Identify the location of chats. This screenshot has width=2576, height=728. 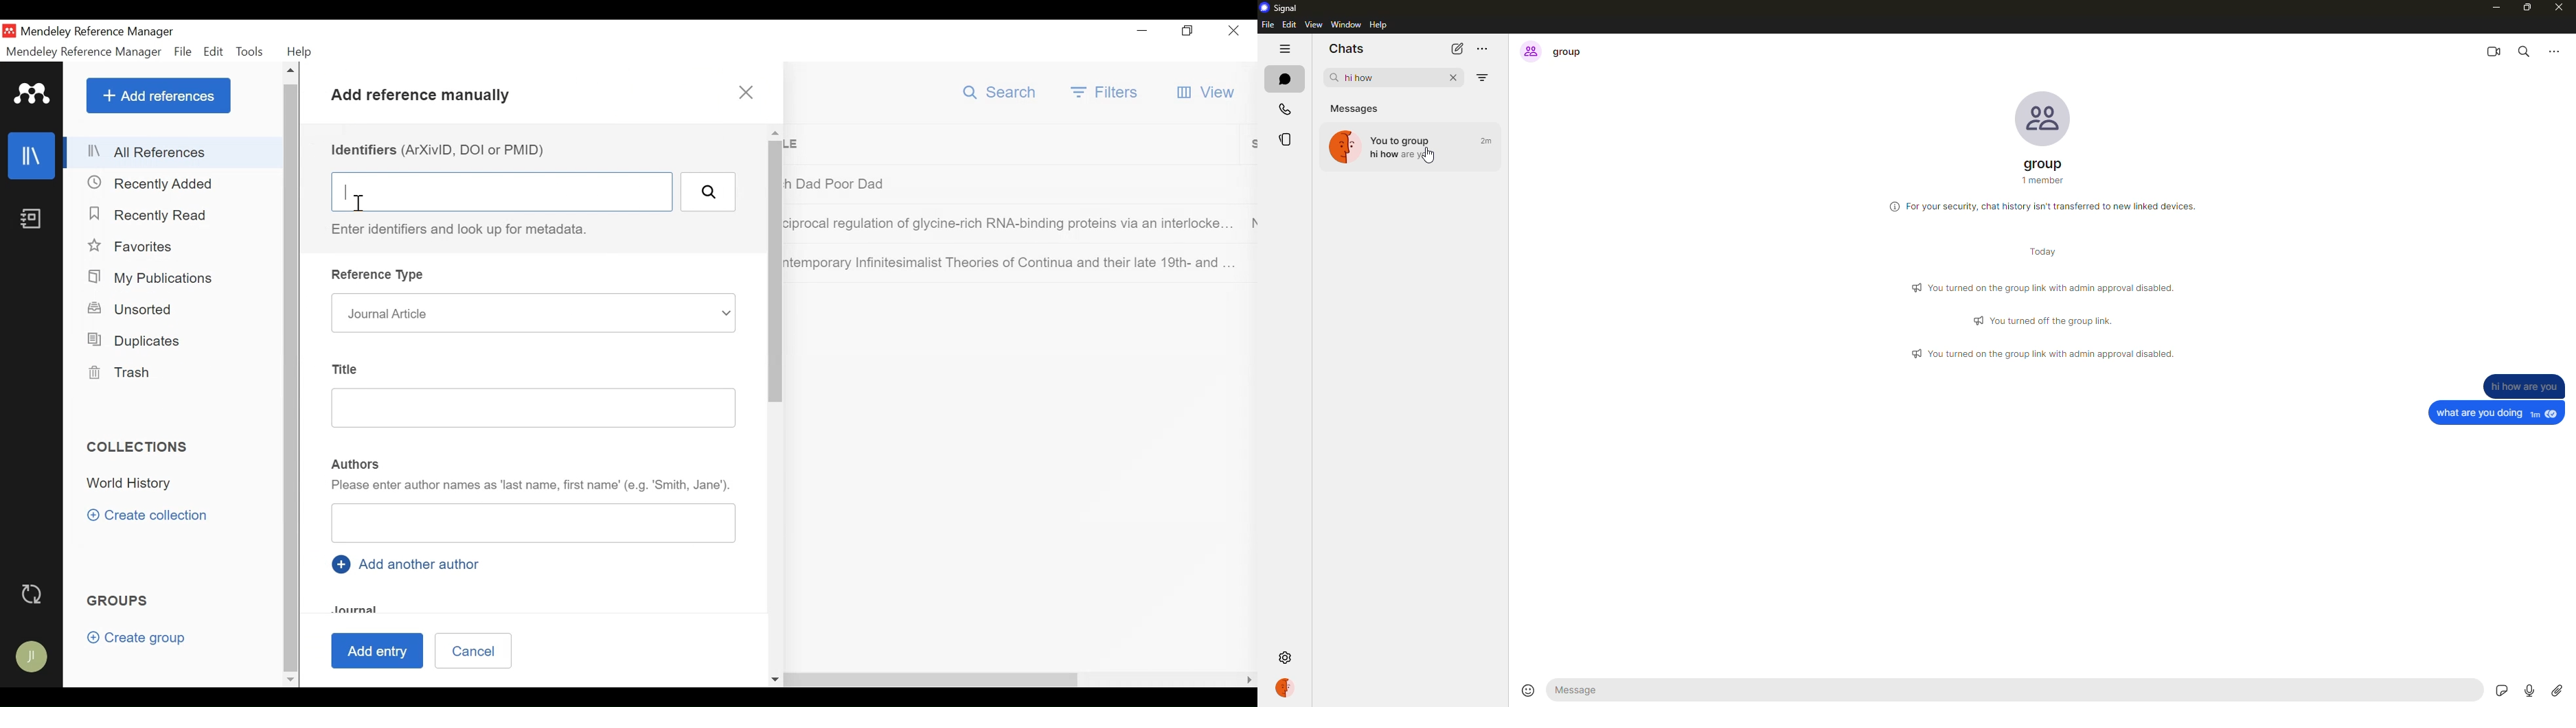
(1345, 49).